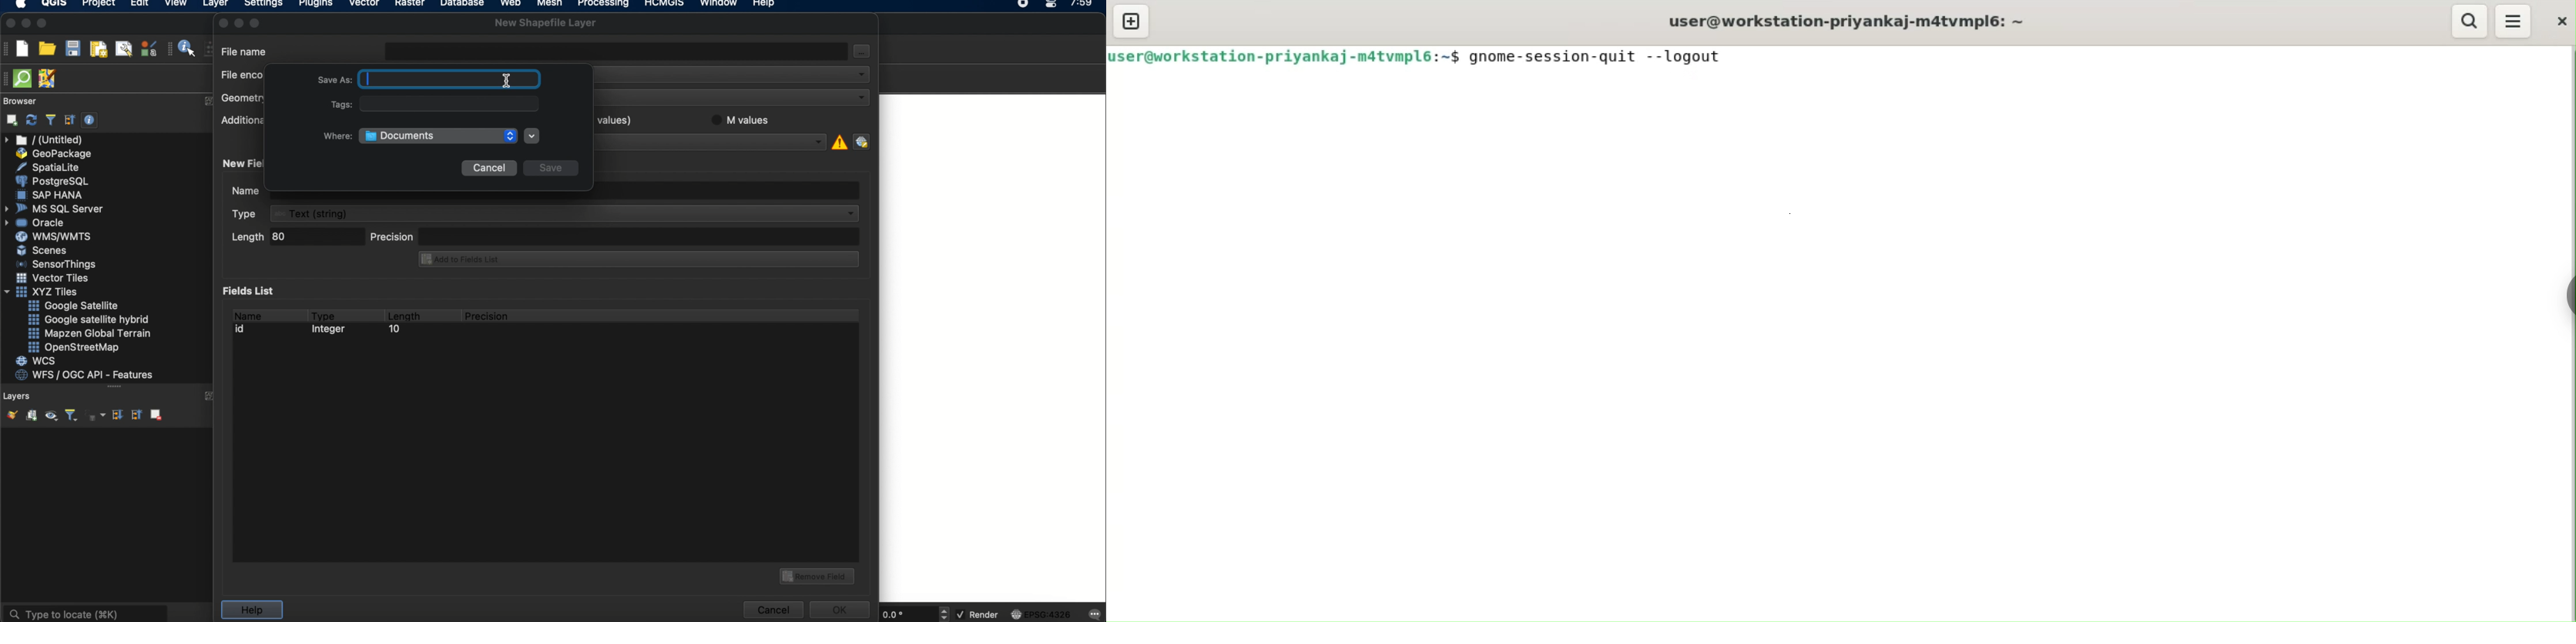 This screenshot has height=644, width=2576. Describe the element at coordinates (245, 51) in the screenshot. I see `file name` at that location.